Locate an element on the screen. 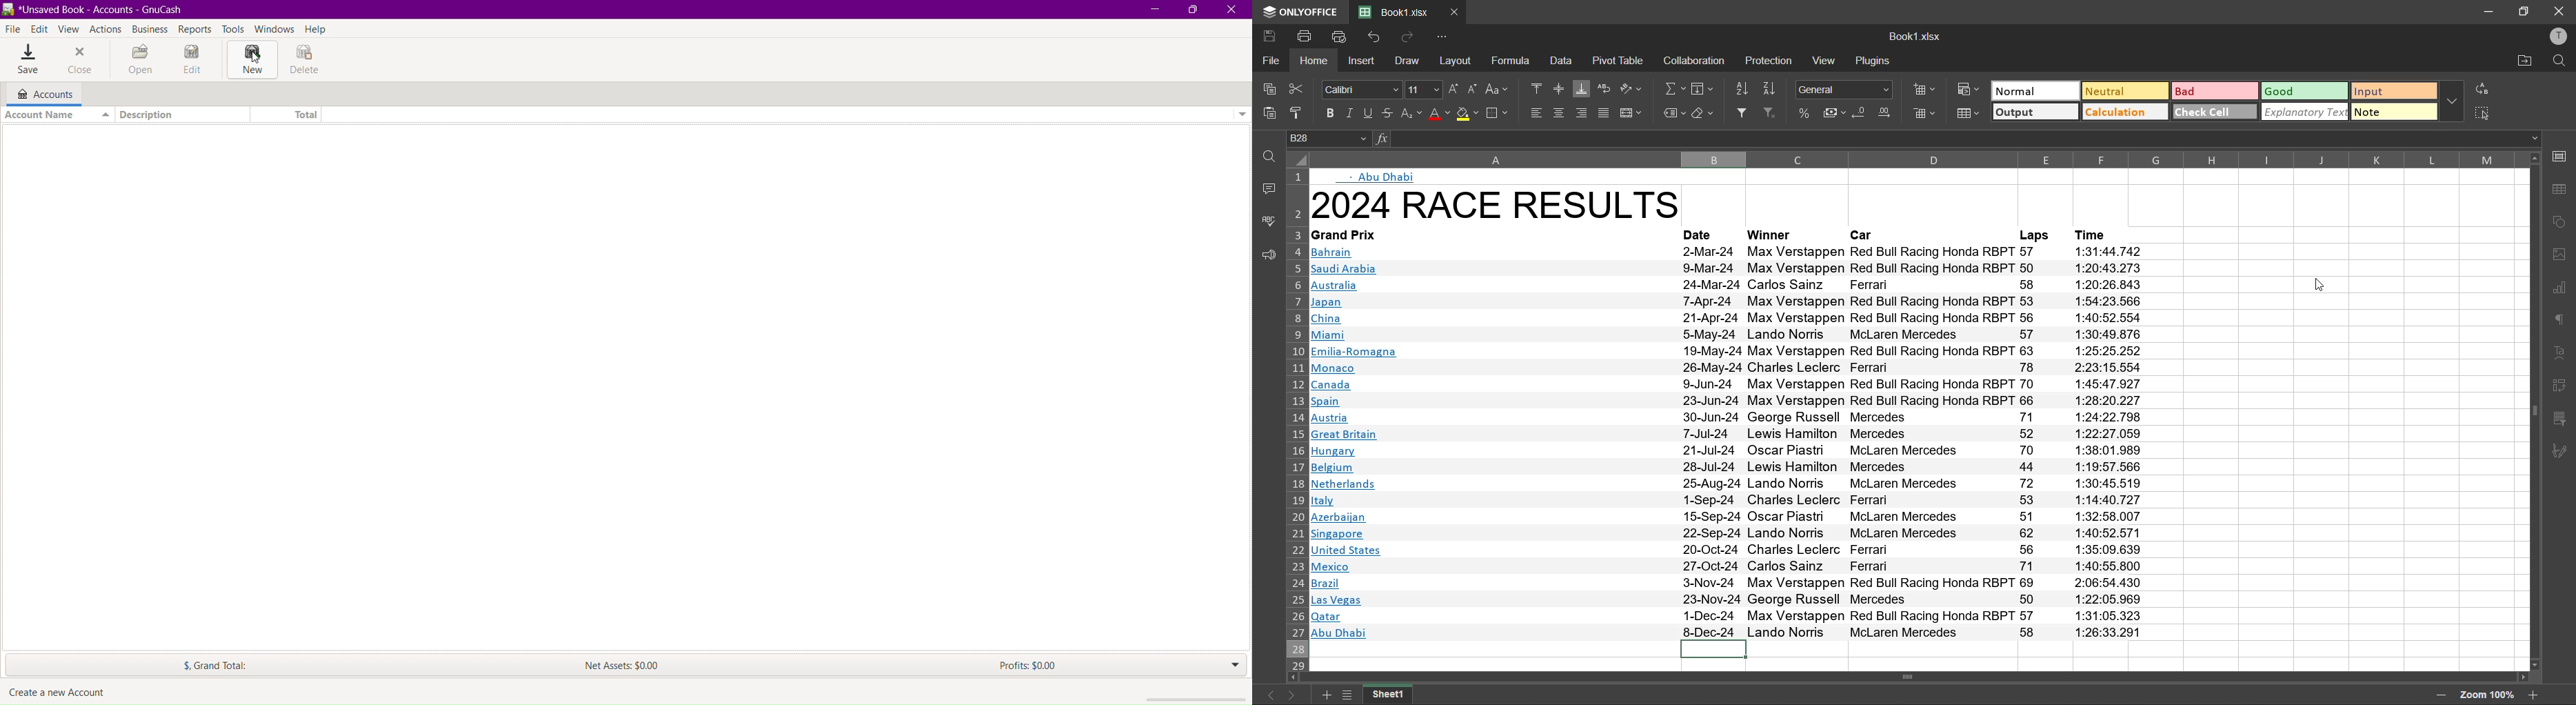 This screenshot has width=2576, height=728. insert is located at coordinates (1363, 62).